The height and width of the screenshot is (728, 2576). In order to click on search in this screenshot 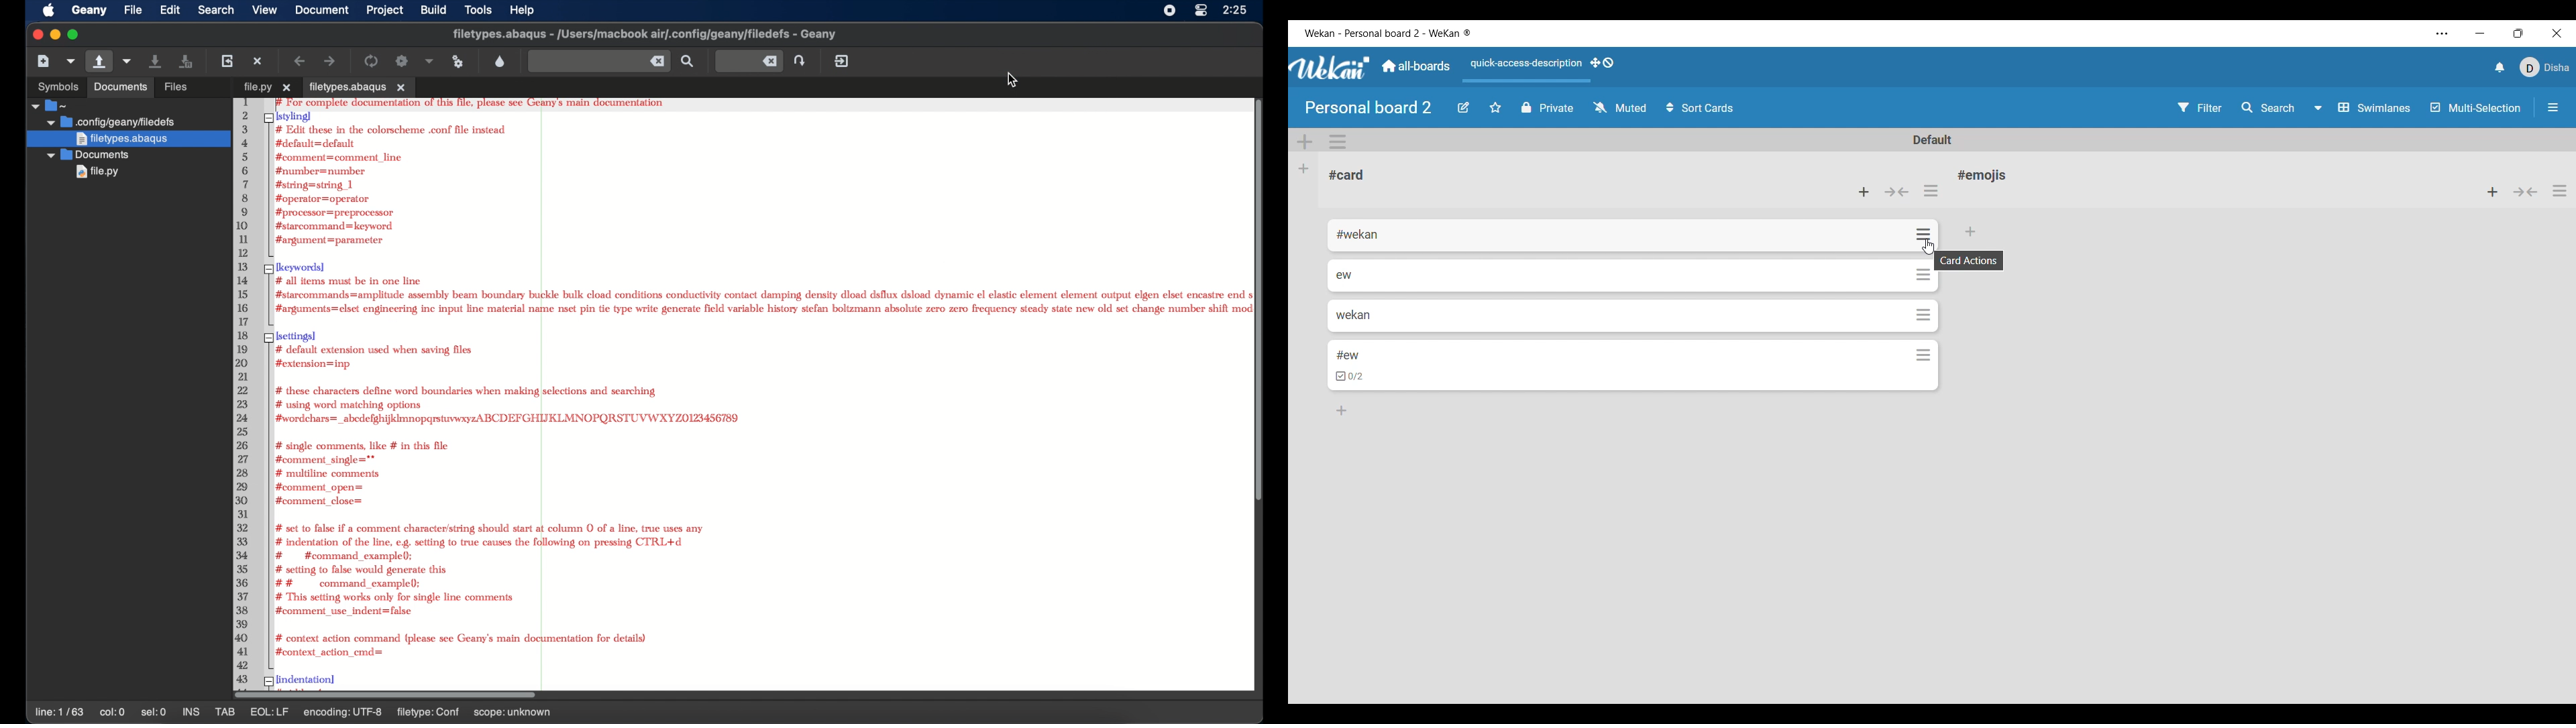, I will do `click(216, 9)`.